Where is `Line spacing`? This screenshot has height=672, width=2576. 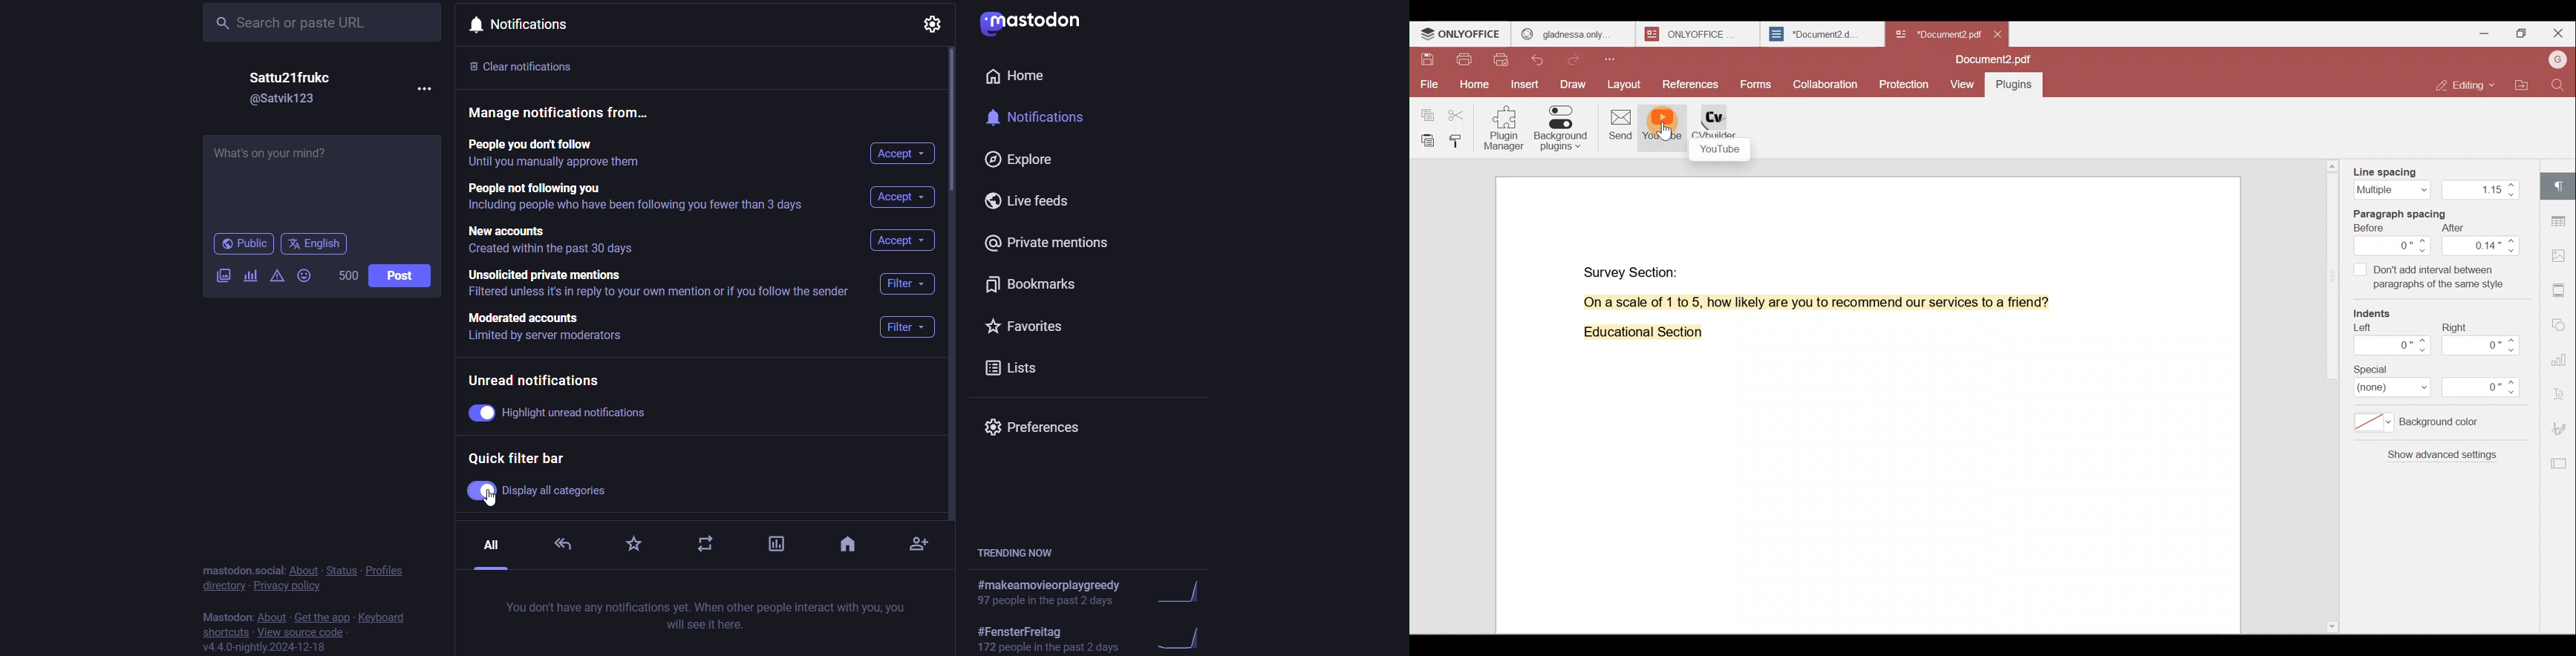 Line spacing is located at coordinates (2434, 179).